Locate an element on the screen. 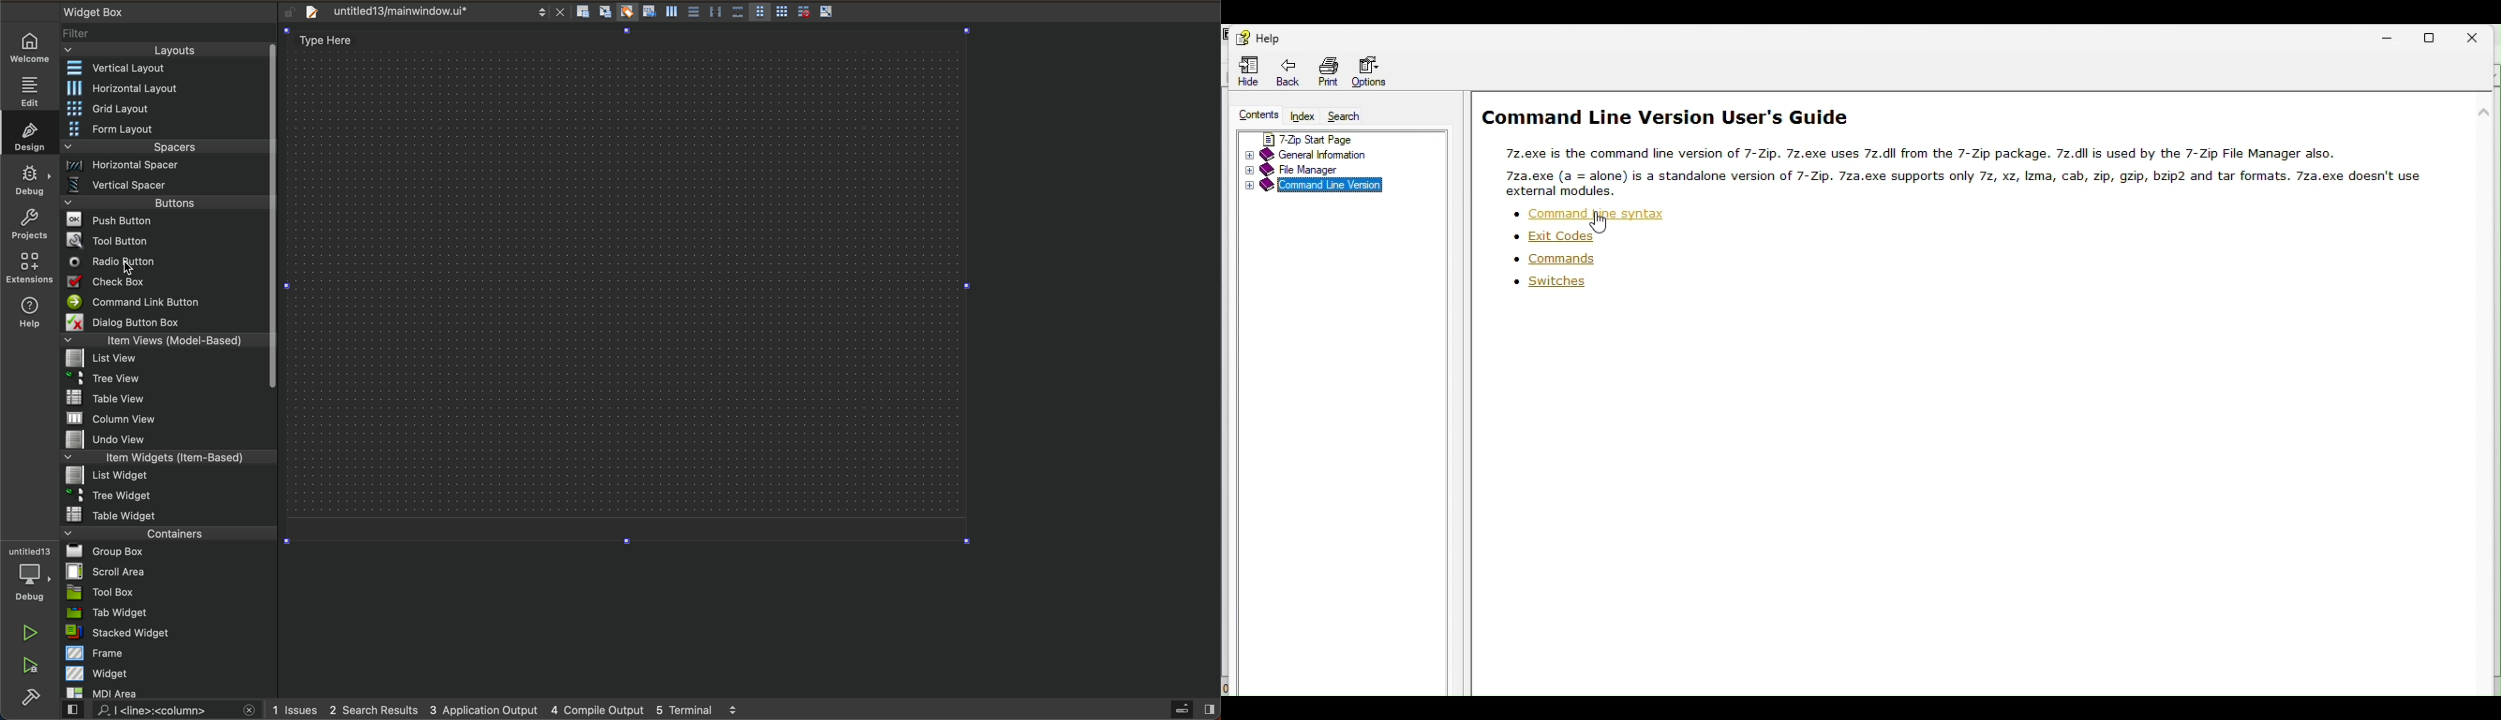 Image resolution: width=2520 pixels, height=728 pixels. extensions is located at coordinates (28, 268).